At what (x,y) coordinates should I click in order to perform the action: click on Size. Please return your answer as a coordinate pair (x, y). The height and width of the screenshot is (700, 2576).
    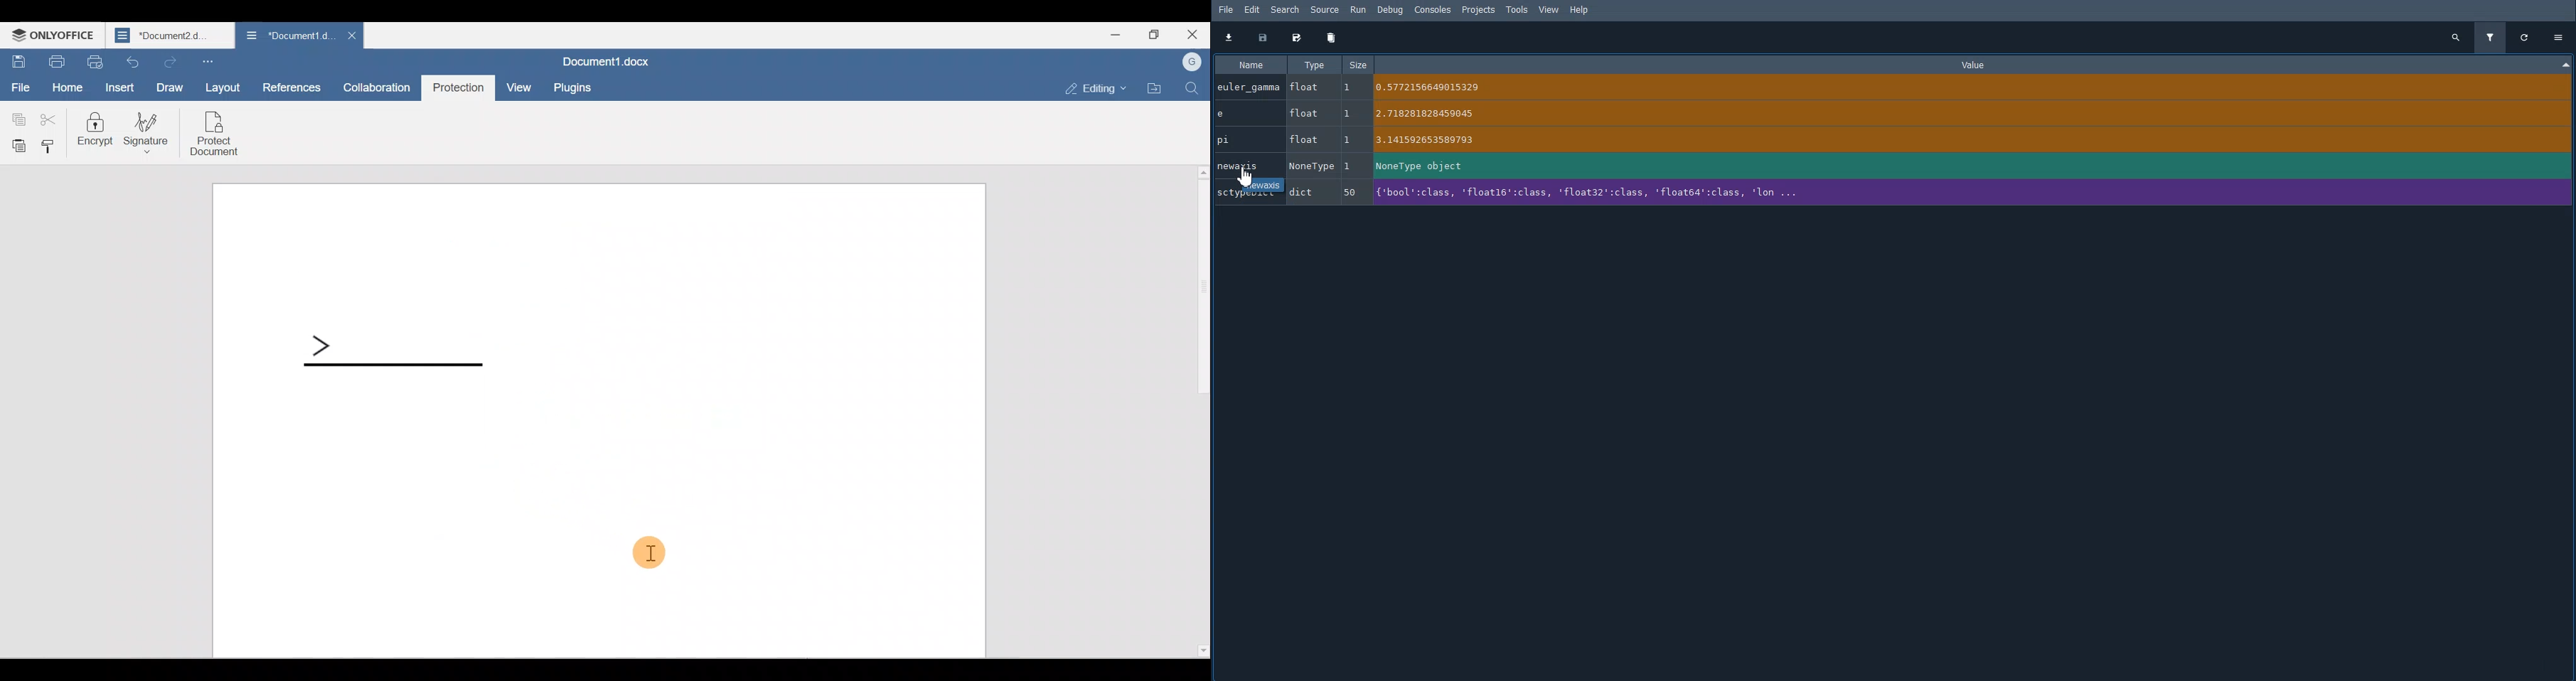
    Looking at the image, I should click on (1361, 65).